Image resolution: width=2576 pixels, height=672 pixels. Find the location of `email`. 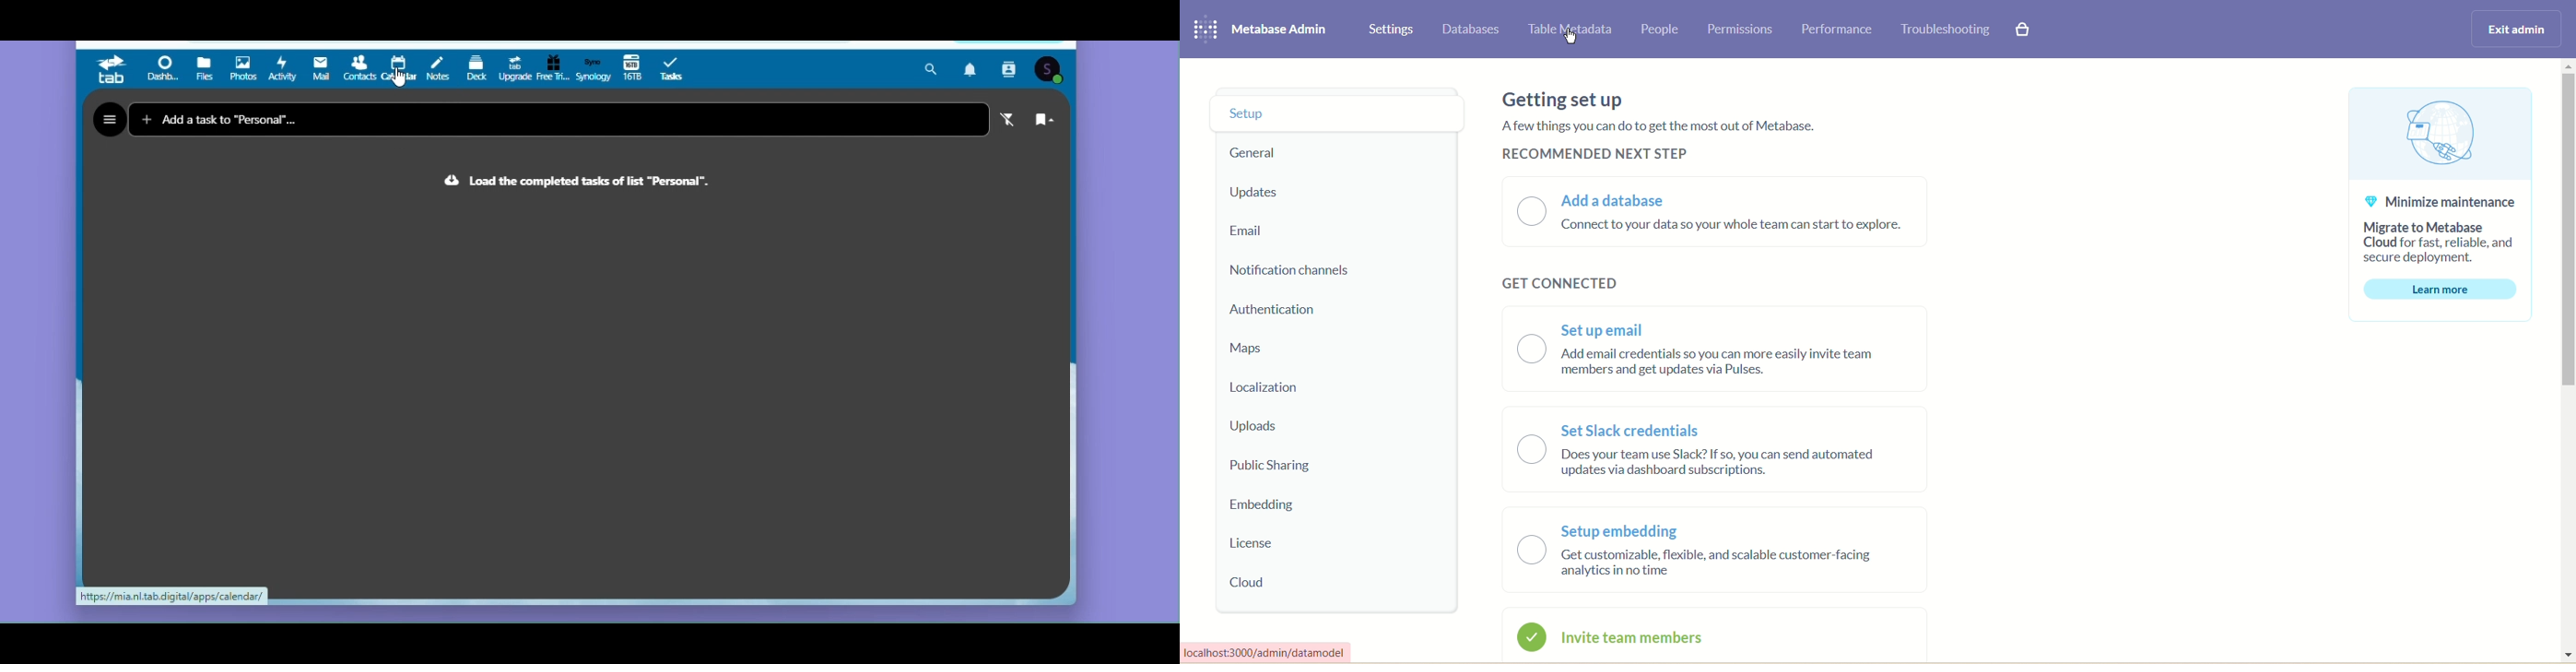

email is located at coordinates (1251, 231).